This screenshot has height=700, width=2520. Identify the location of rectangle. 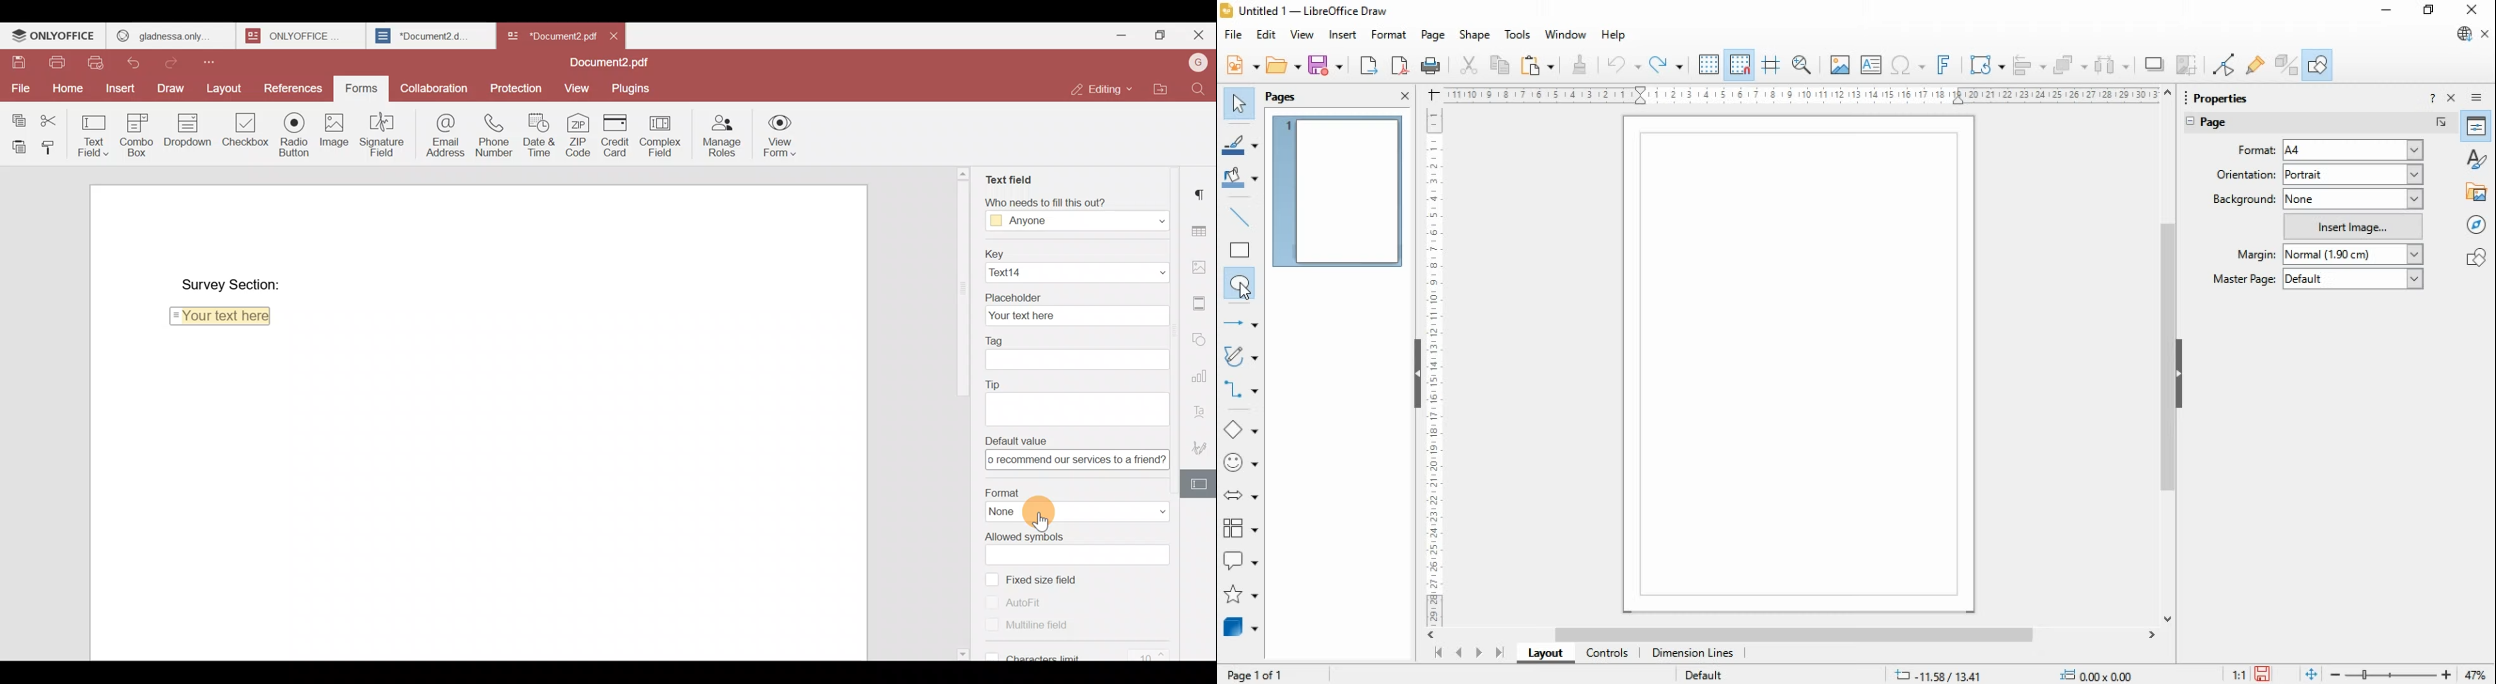
(1240, 249).